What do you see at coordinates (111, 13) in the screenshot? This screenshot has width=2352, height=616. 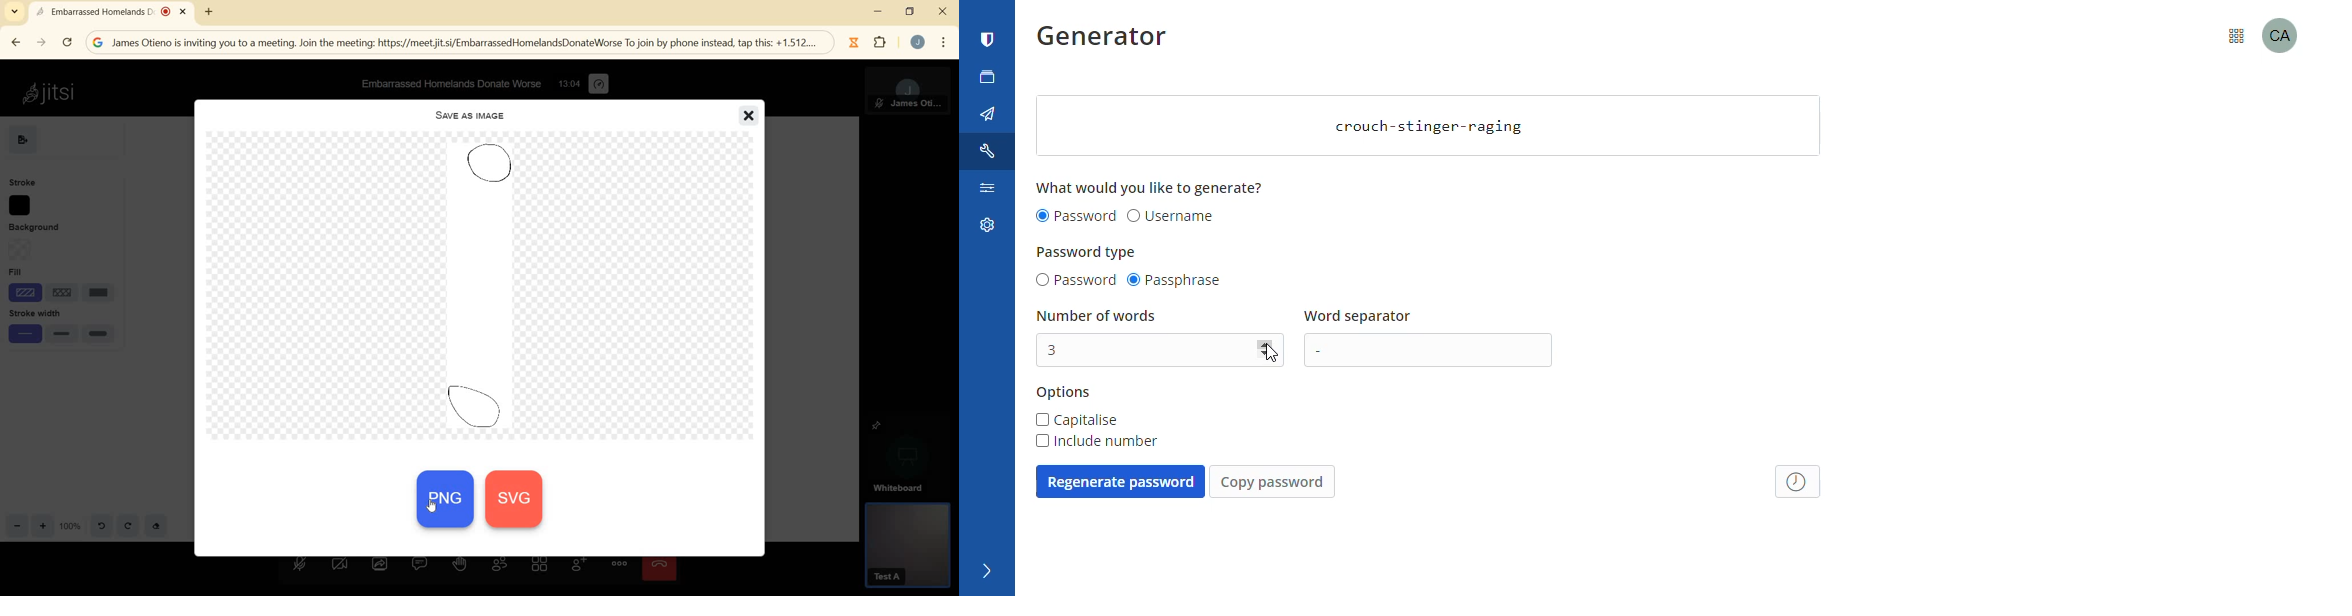 I see `Embarrassed Homelands D` at bounding box center [111, 13].